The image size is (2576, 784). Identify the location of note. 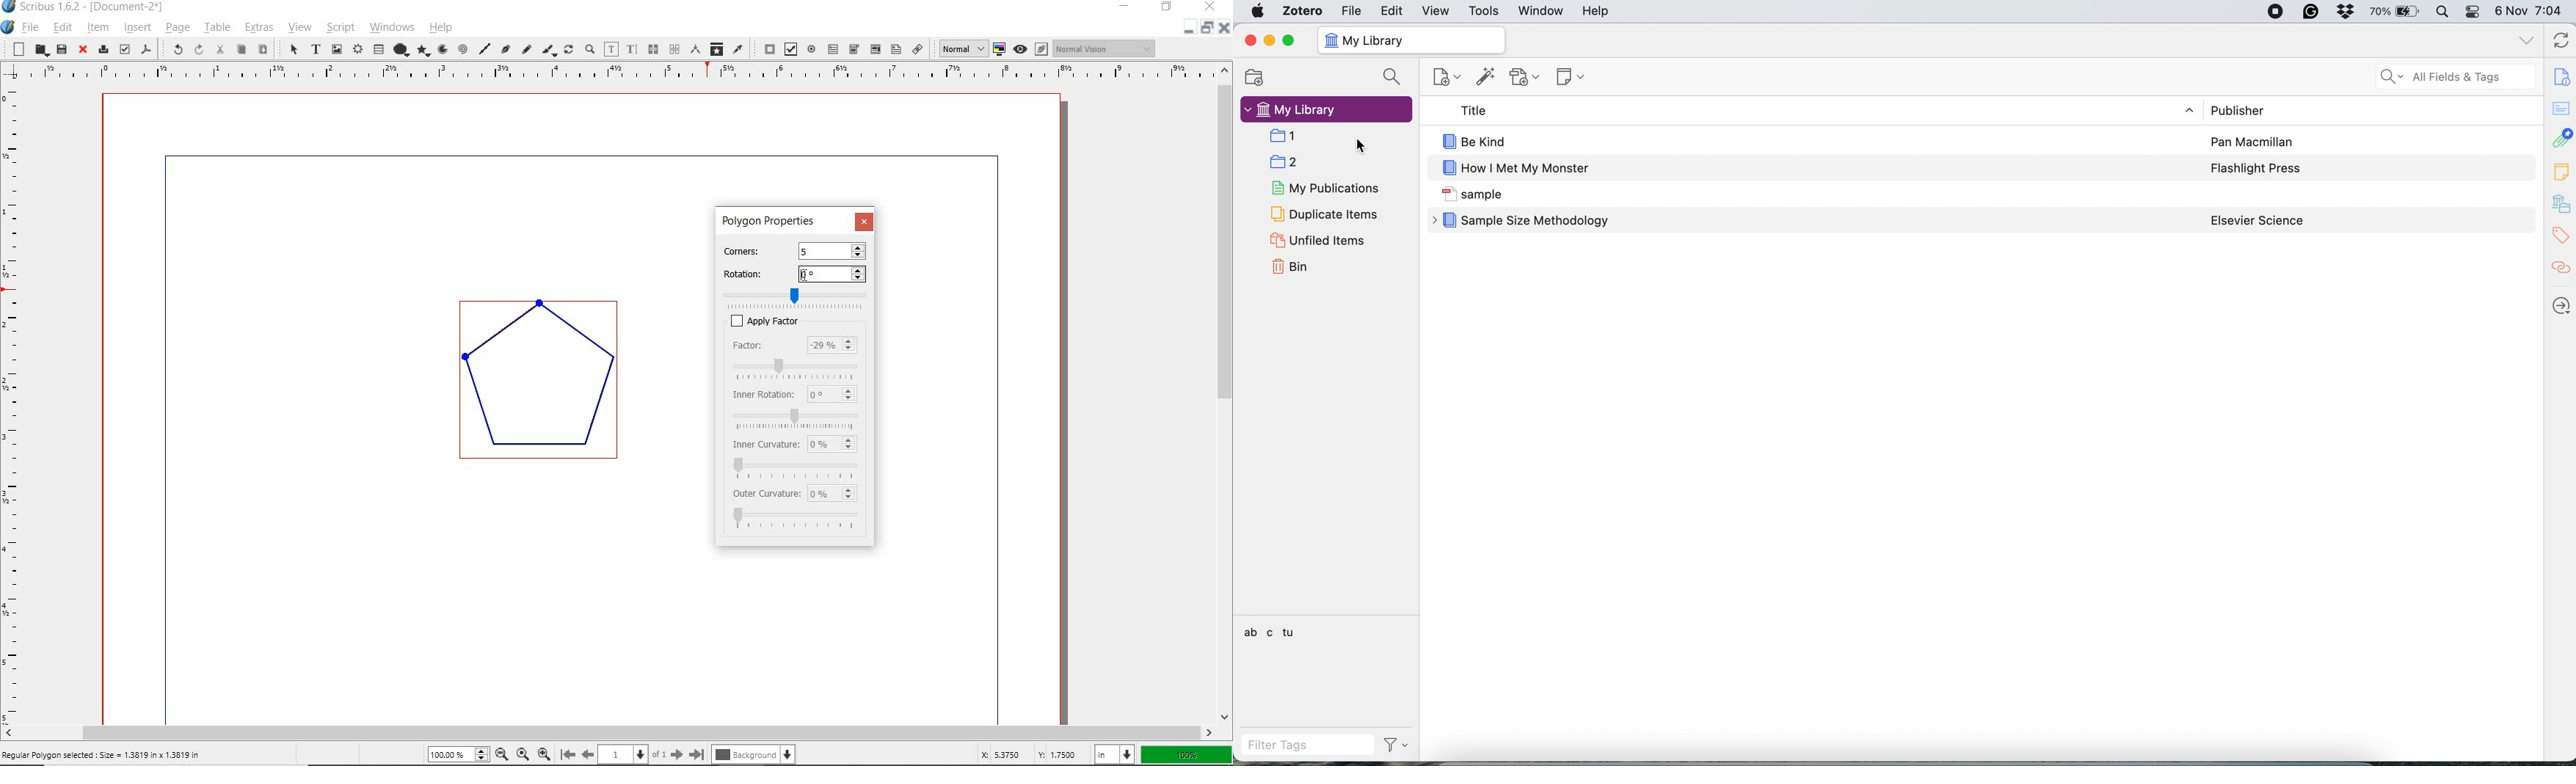
(2562, 171).